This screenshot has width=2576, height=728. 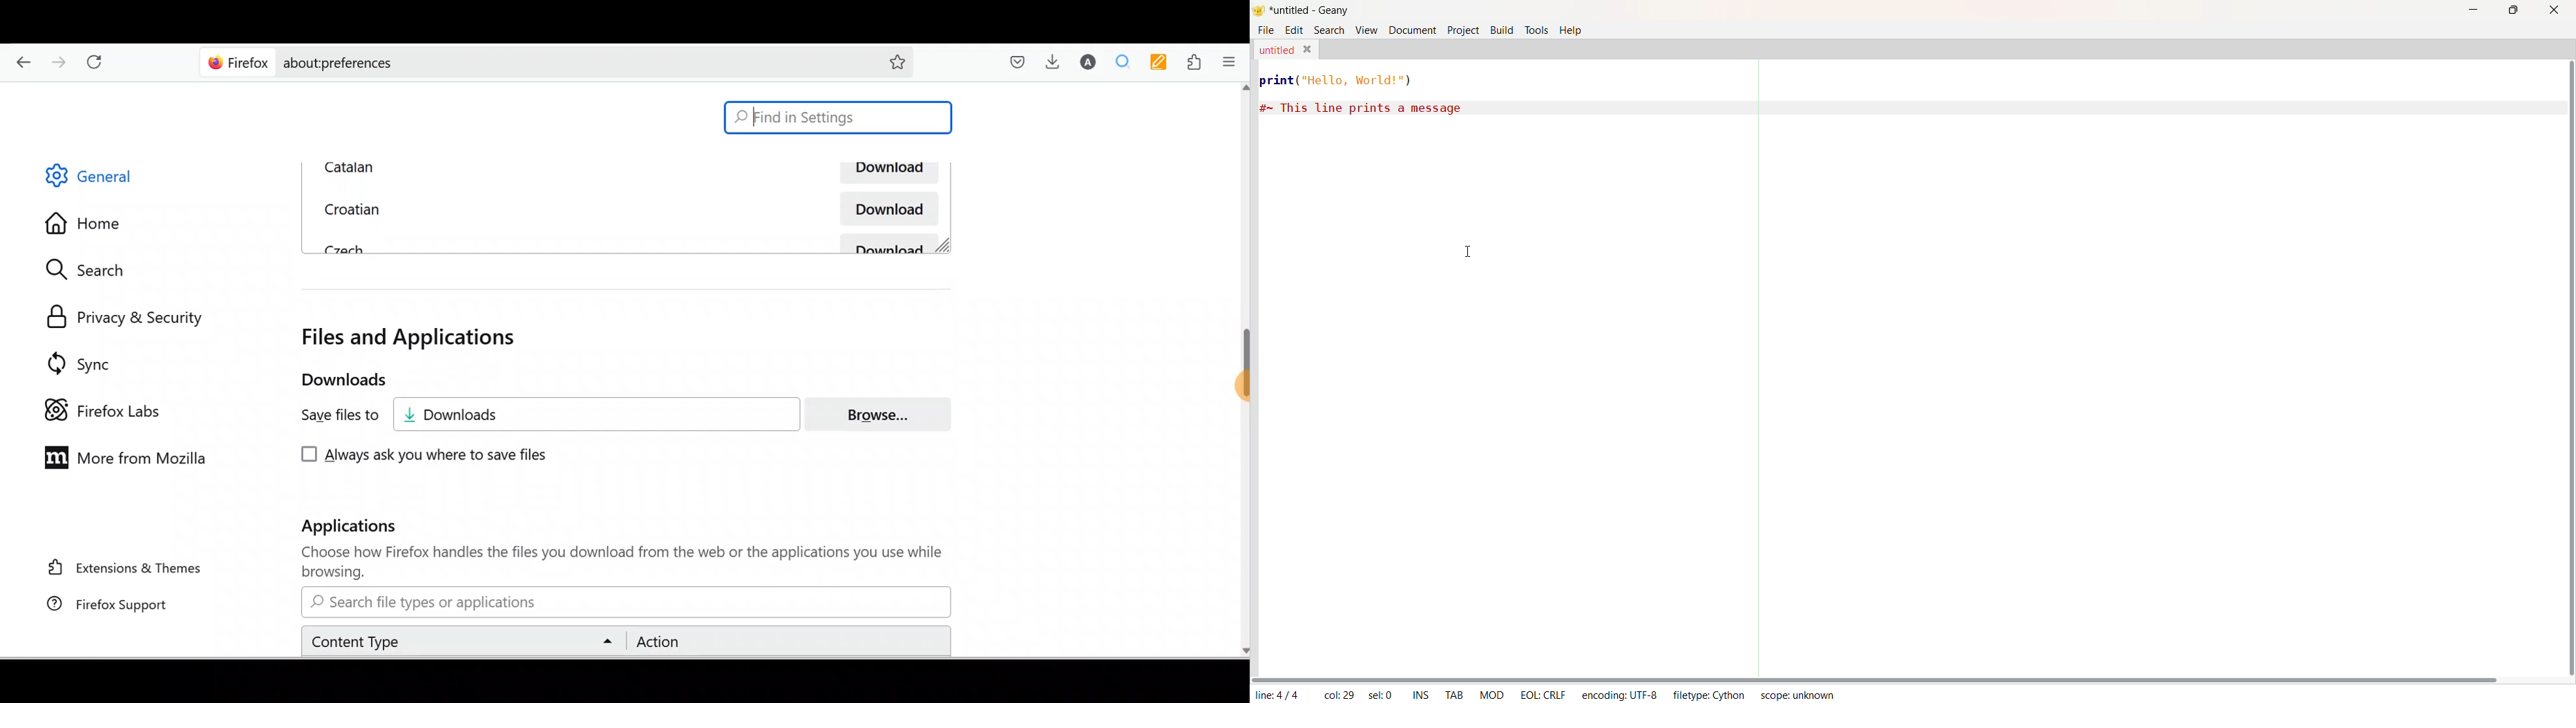 What do you see at coordinates (785, 642) in the screenshot?
I see `Action` at bounding box center [785, 642].